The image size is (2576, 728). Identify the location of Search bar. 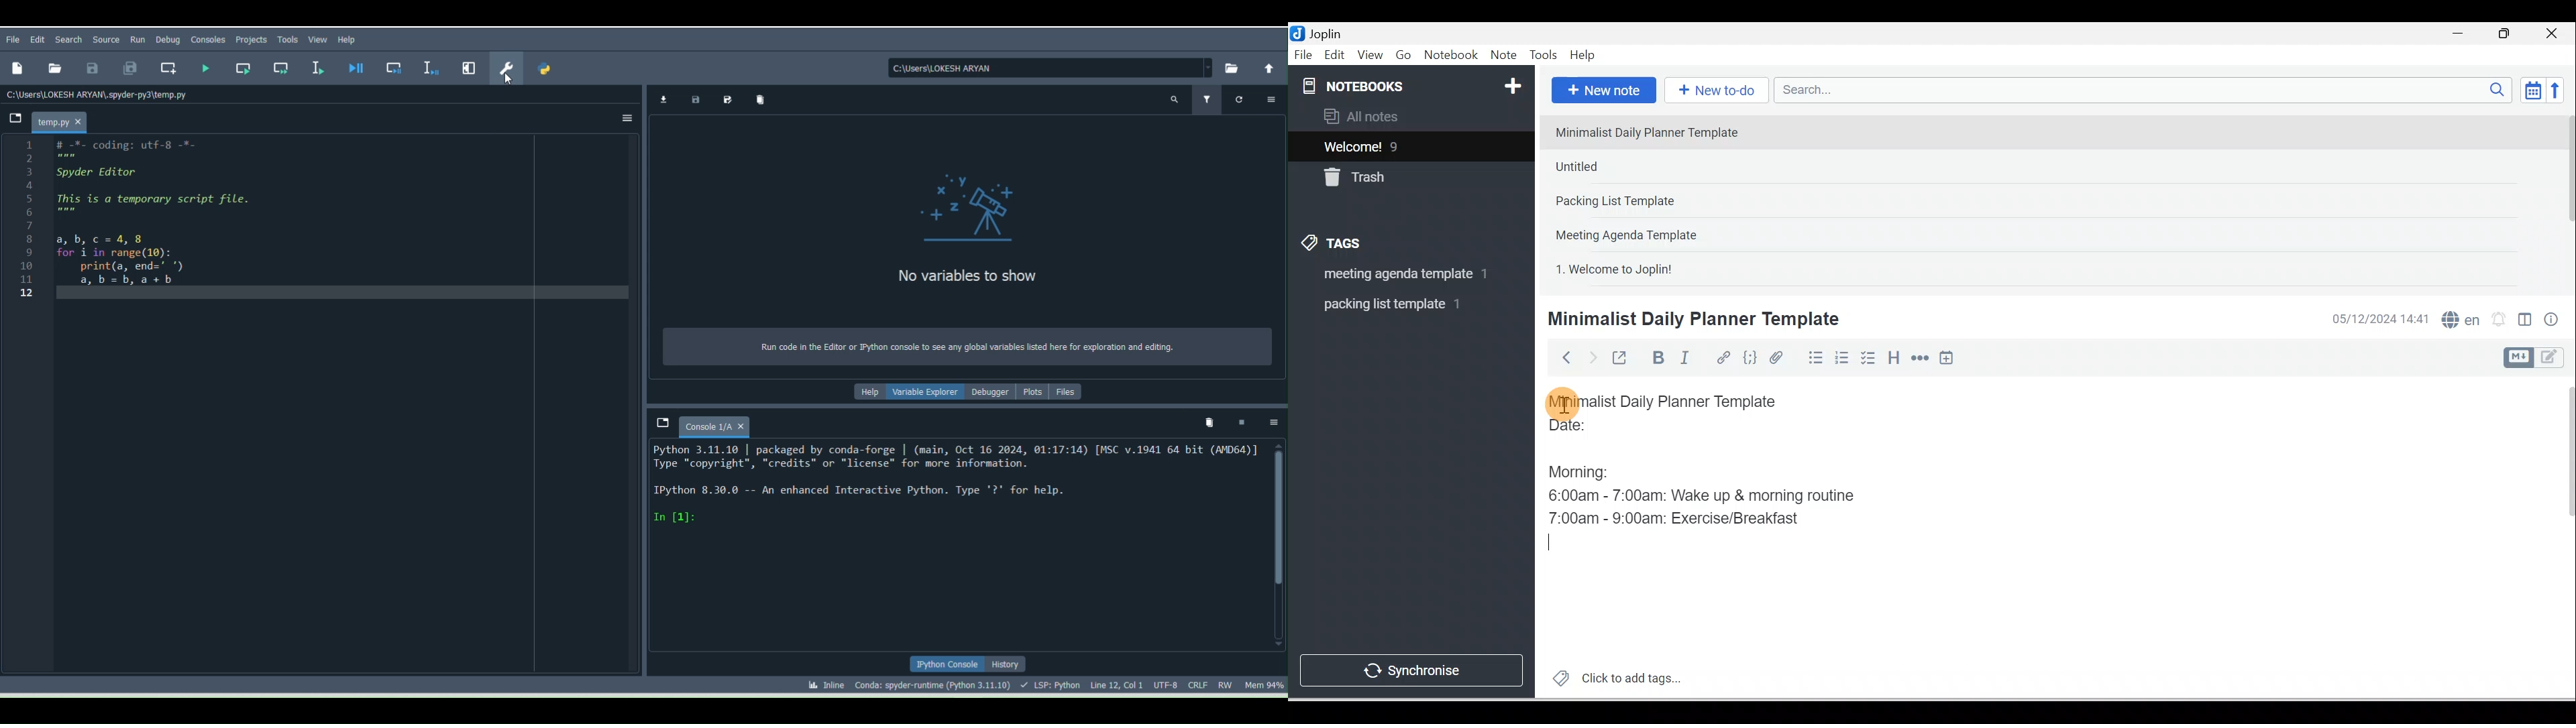
(2147, 90).